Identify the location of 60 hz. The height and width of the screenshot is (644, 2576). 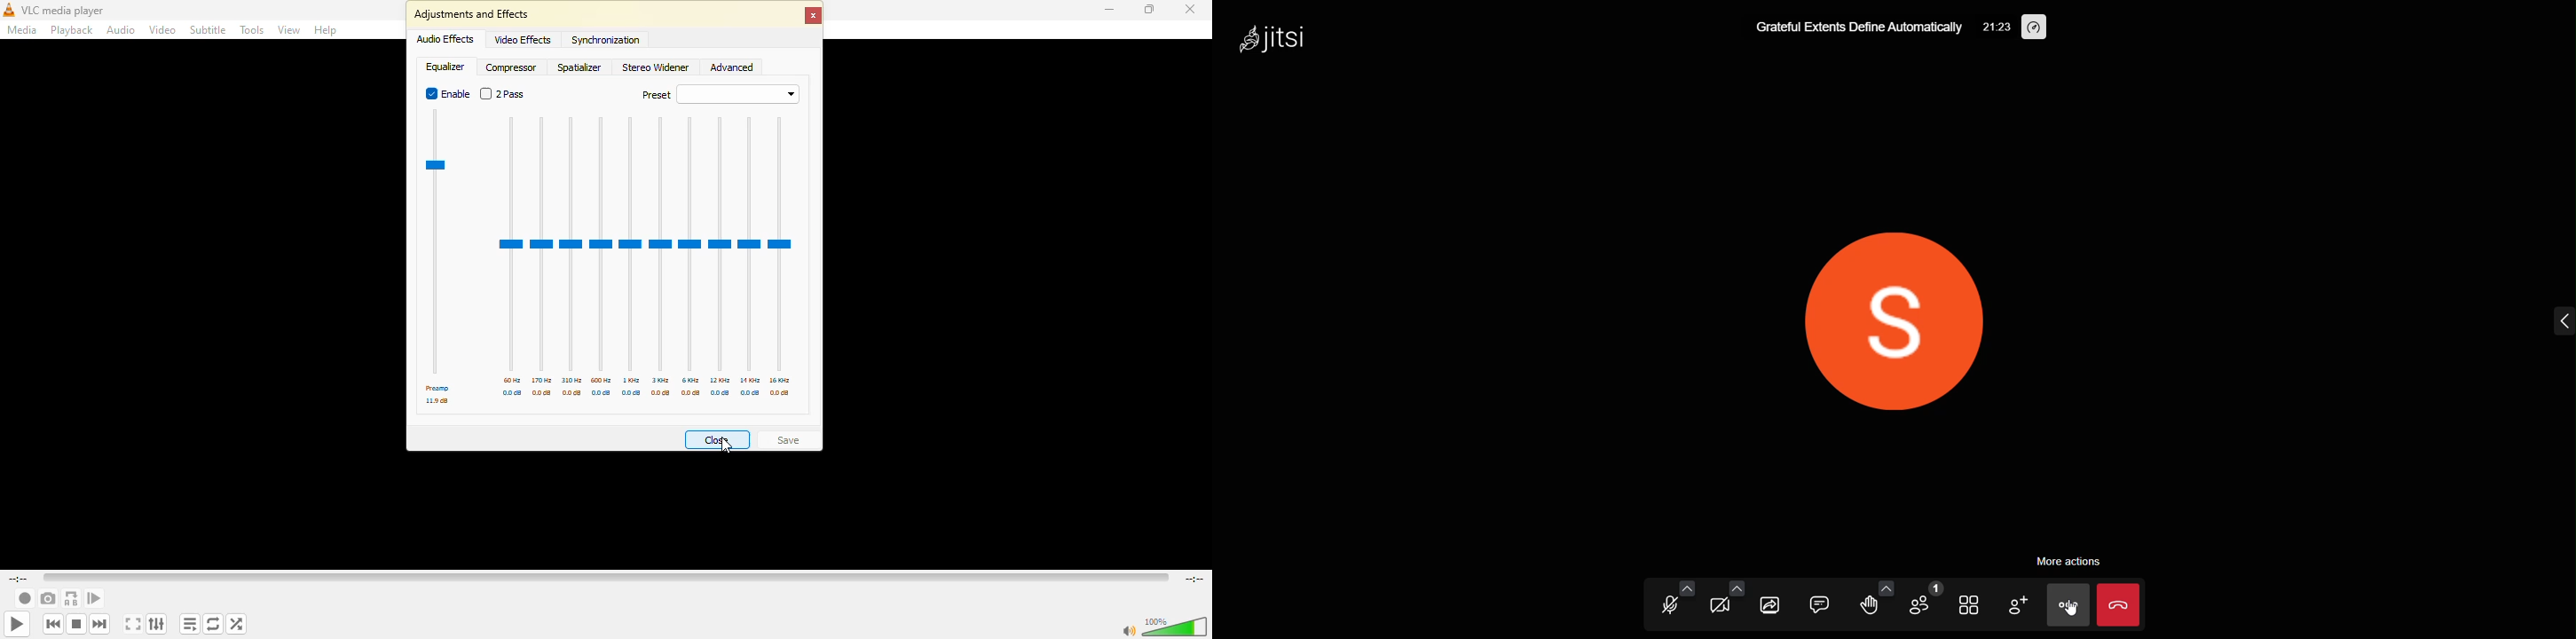
(512, 381).